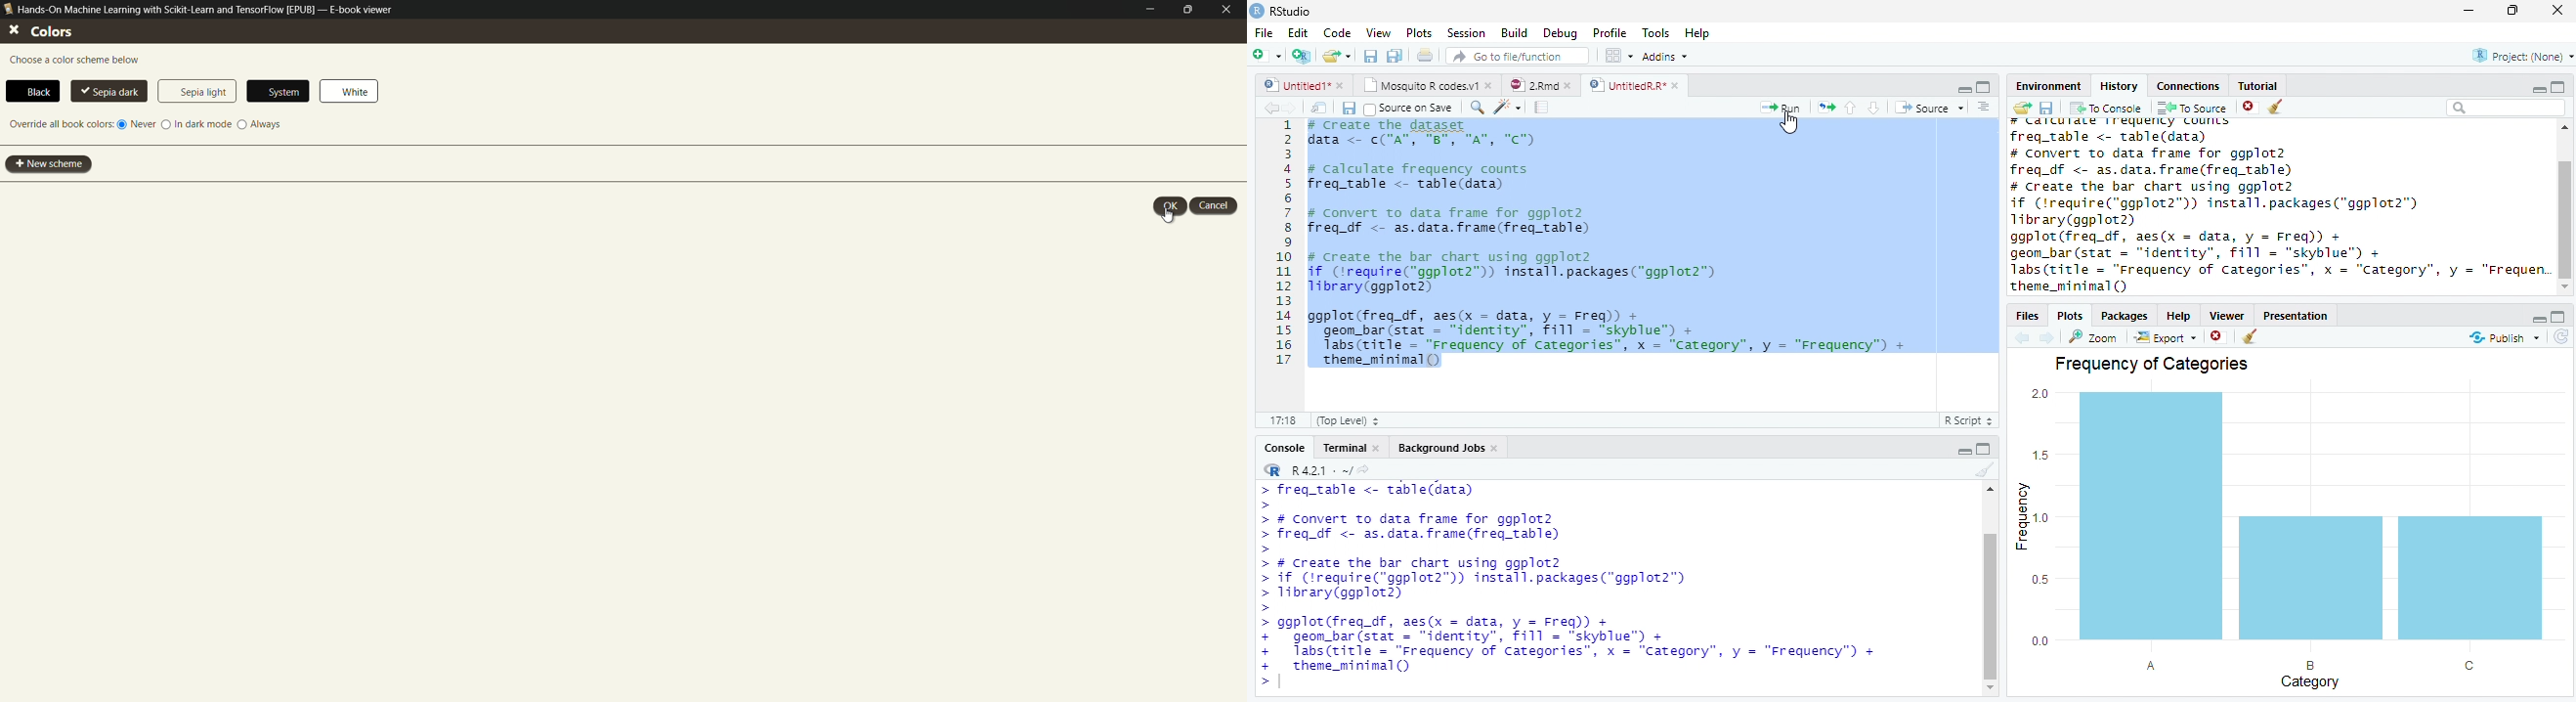  Describe the element at coordinates (1986, 451) in the screenshot. I see `Maximize` at that location.